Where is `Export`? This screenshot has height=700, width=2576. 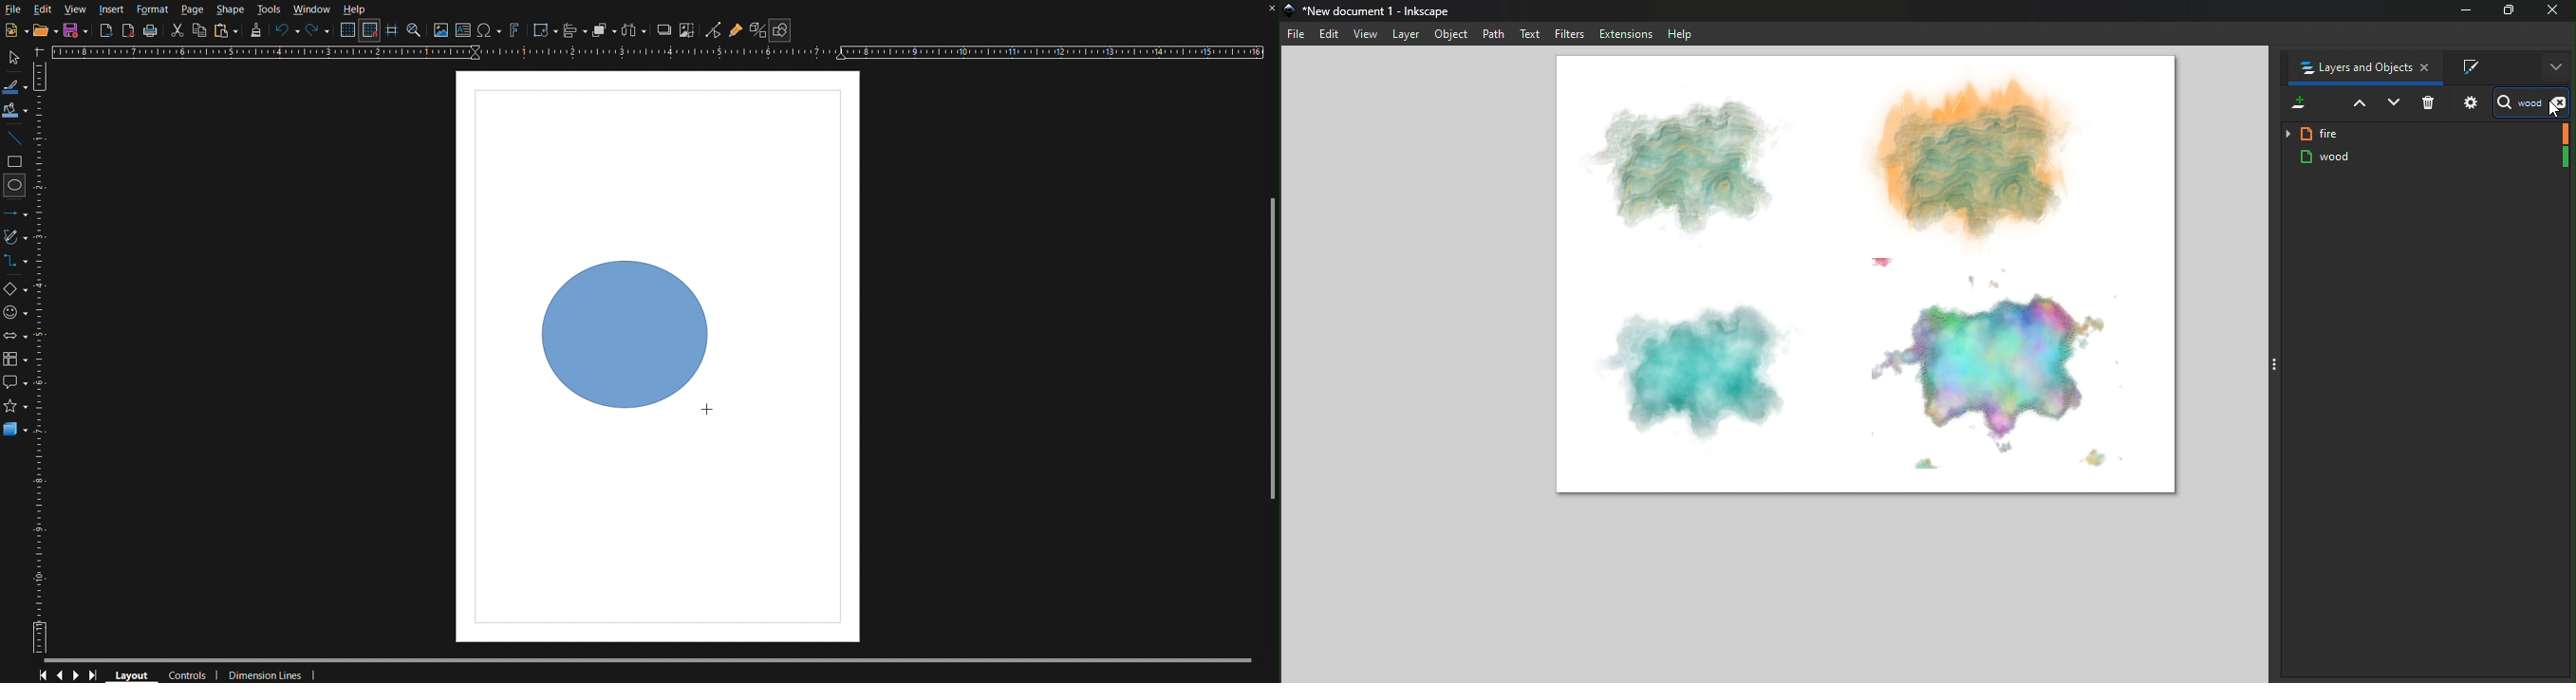 Export is located at coordinates (106, 31).